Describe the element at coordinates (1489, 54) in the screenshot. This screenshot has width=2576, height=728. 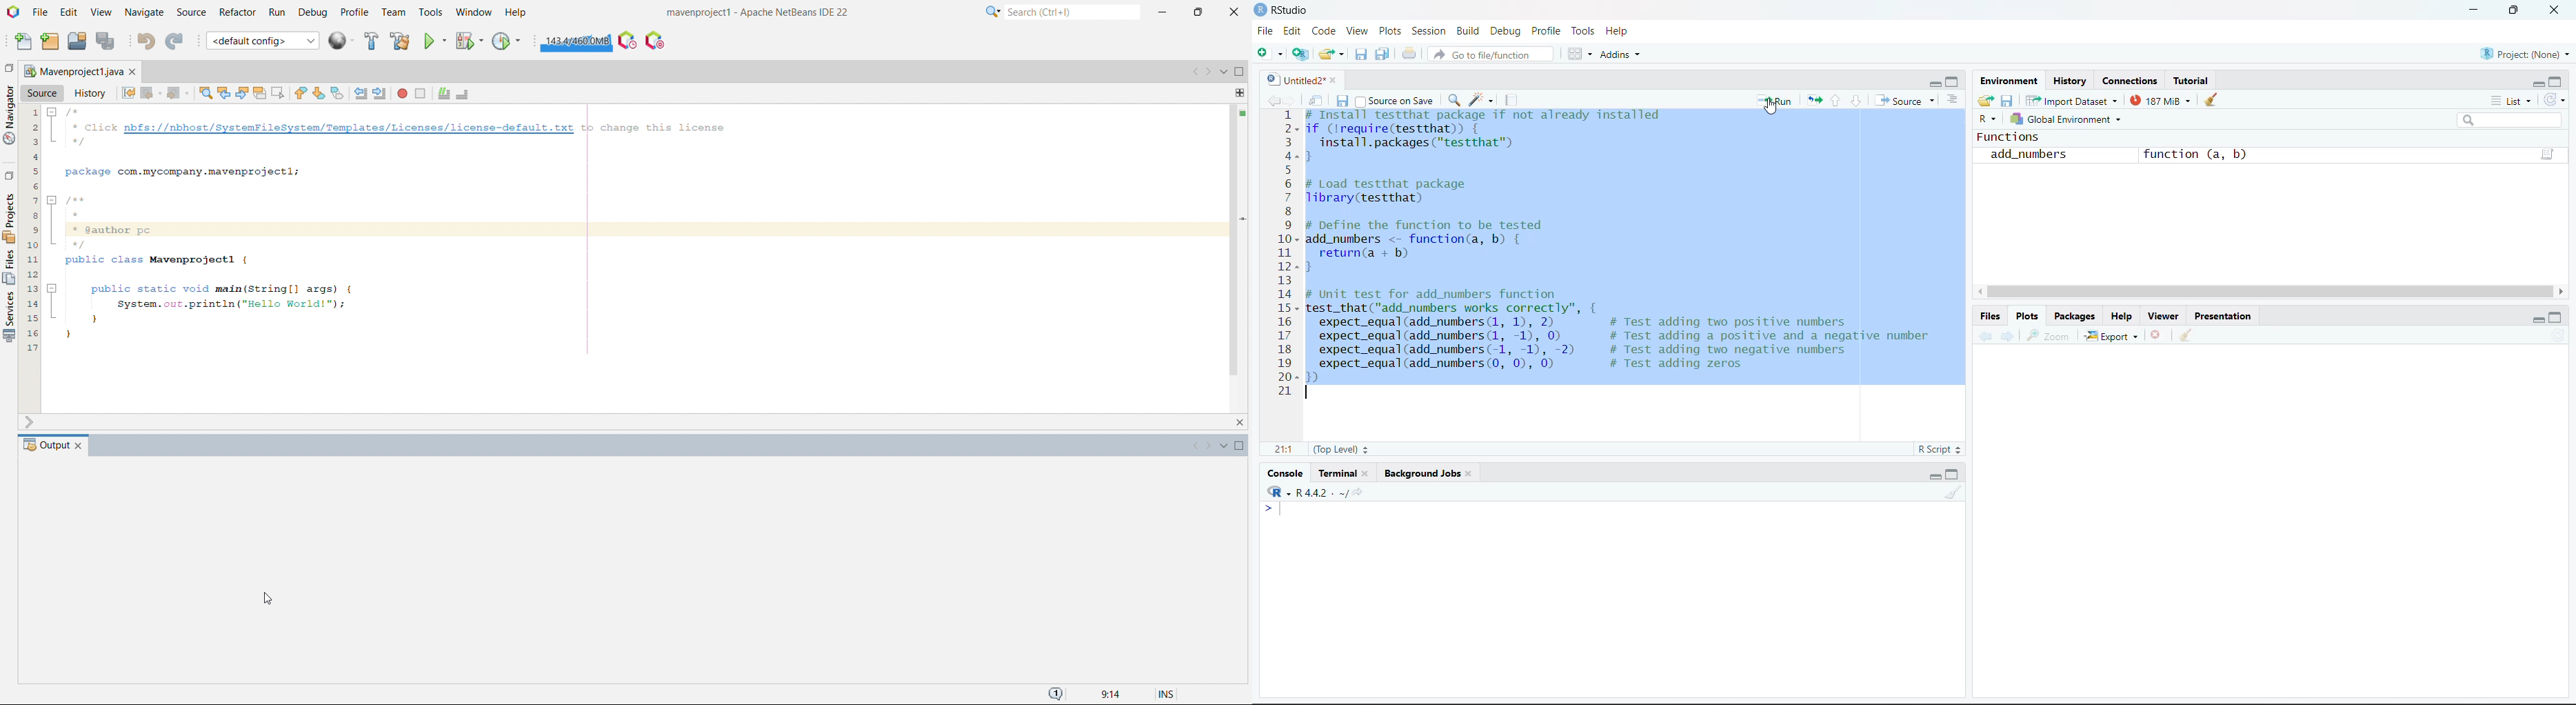
I see `go to file/function` at that location.